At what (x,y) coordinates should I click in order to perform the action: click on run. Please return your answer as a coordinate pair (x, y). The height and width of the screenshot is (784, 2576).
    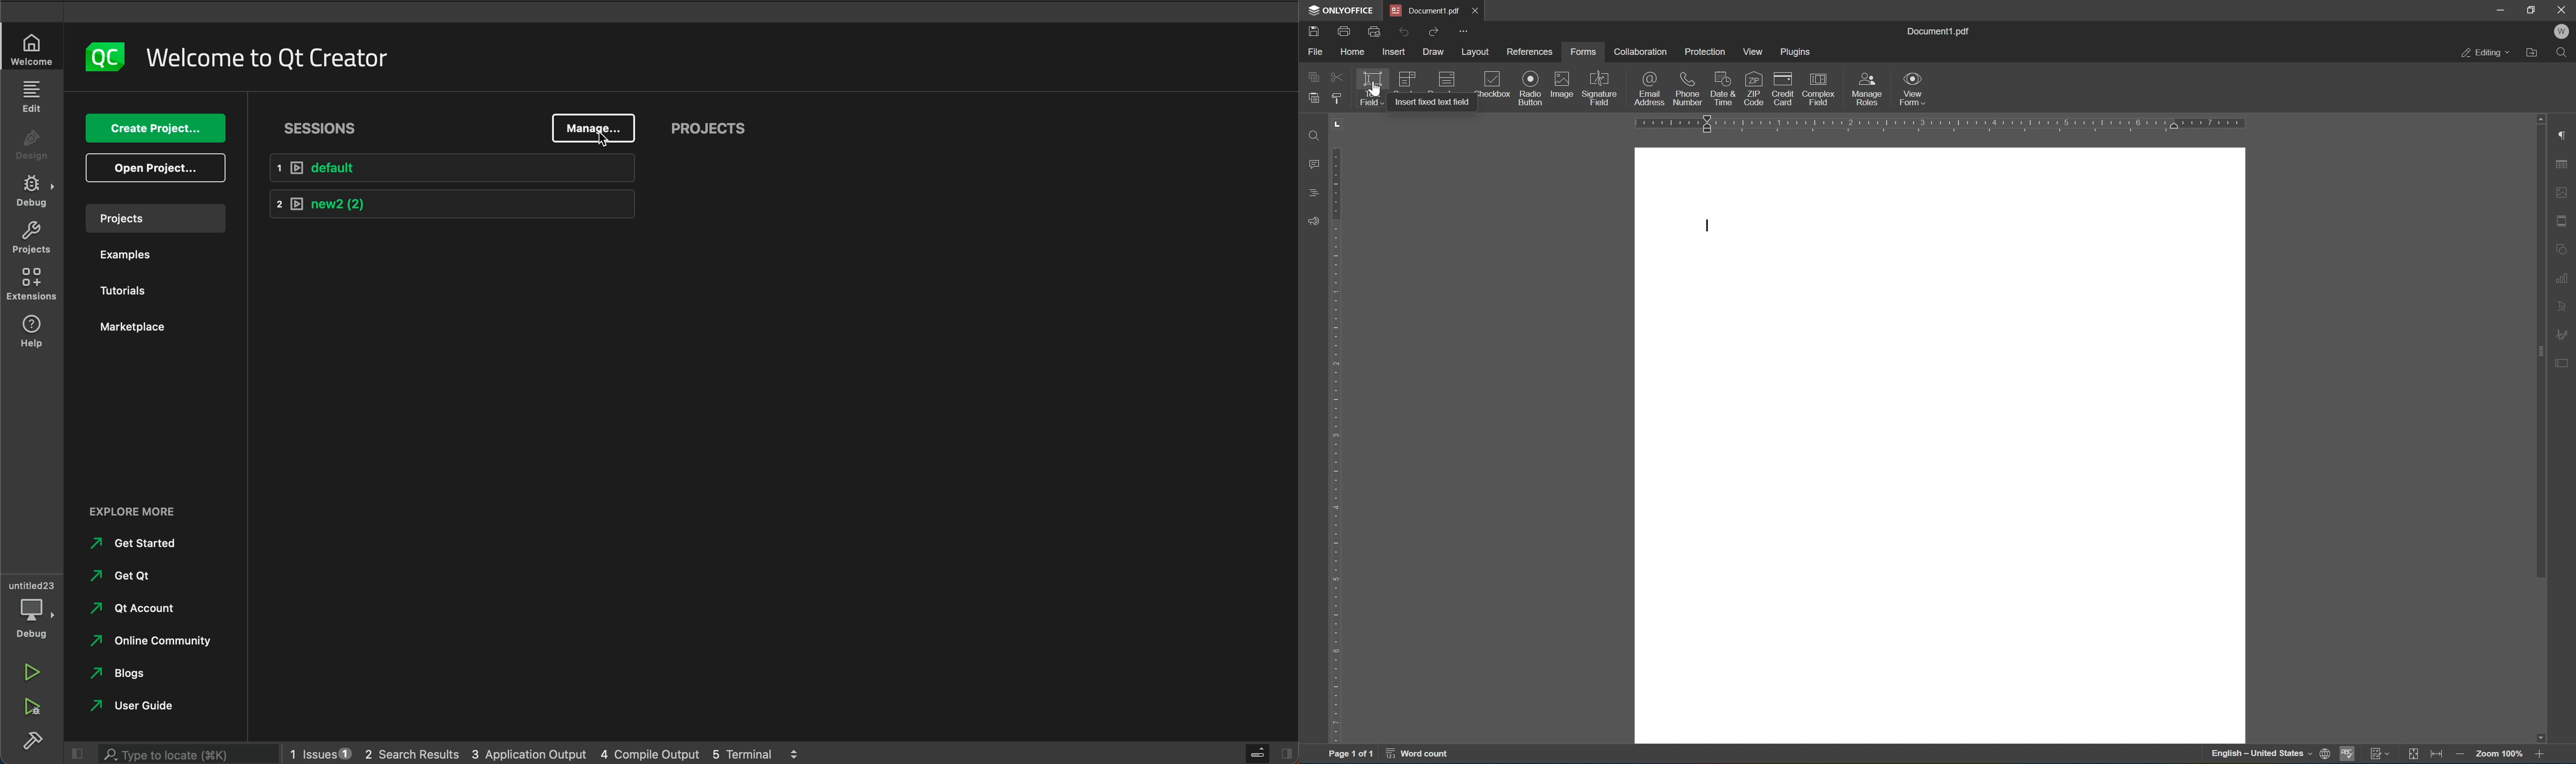
    Looking at the image, I should click on (28, 675).